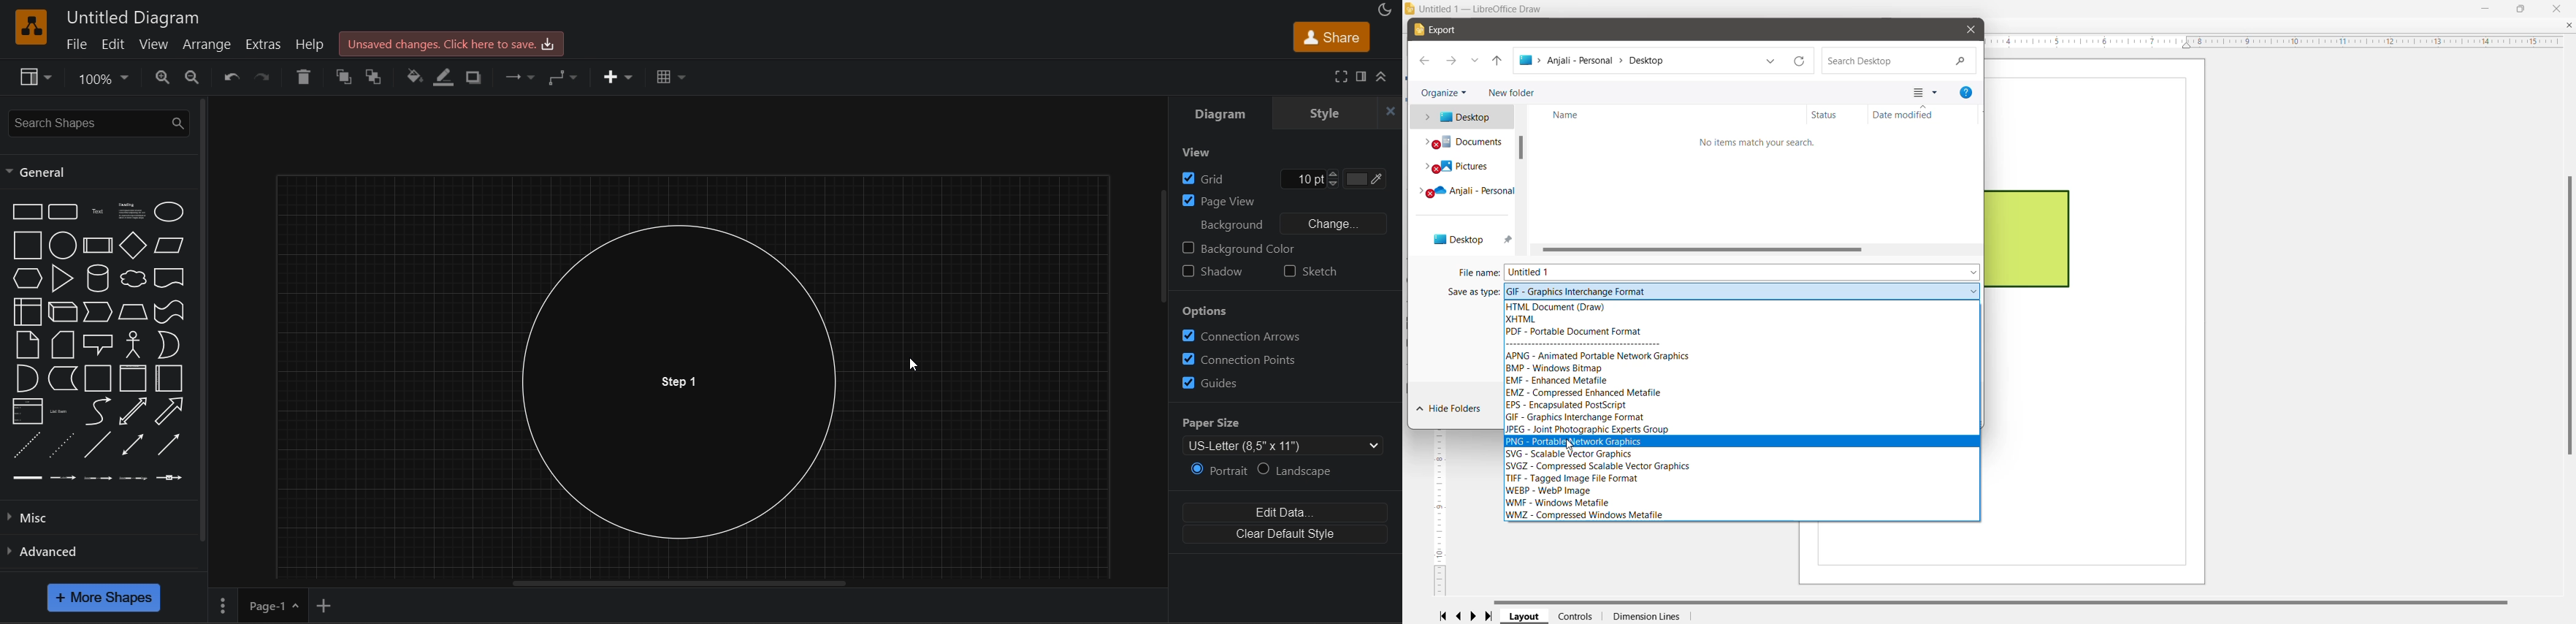 This screenshot has width=2576, height=644. Describe the element at coordinates (1361, 77) in the screenshot. I see `format` at that location.